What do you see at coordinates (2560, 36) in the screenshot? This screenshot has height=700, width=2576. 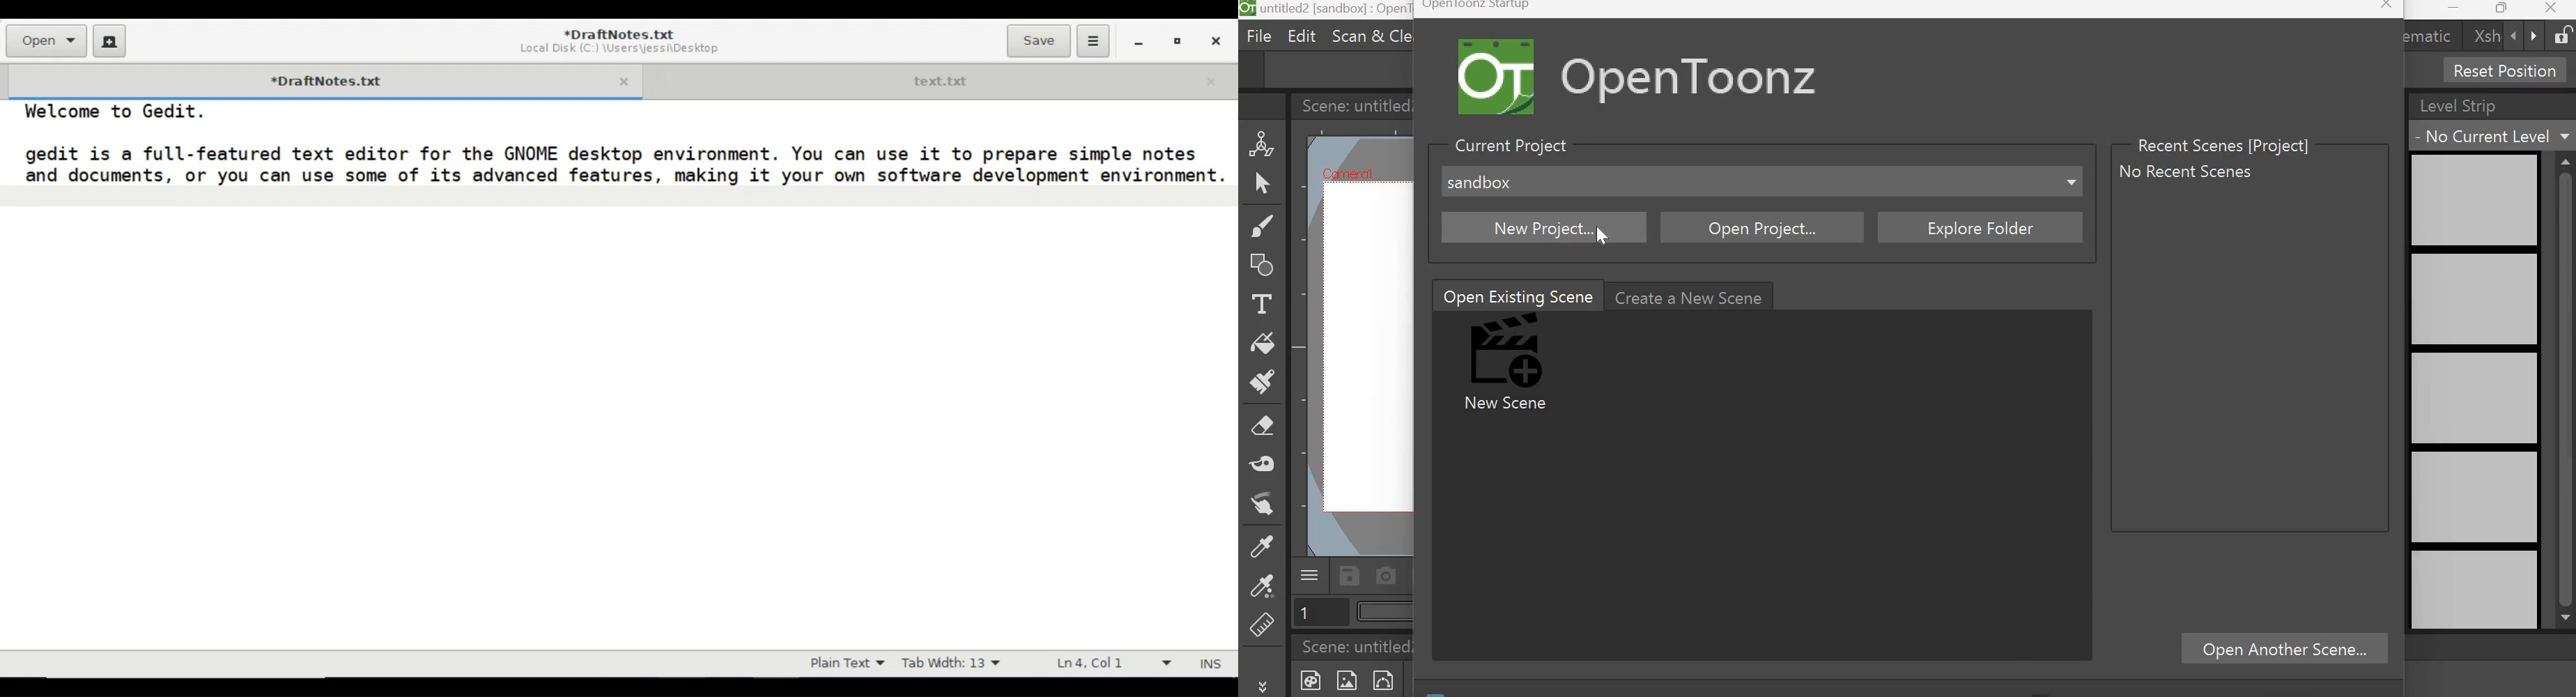 I see `Lock` at bounding box center [2560, 36].